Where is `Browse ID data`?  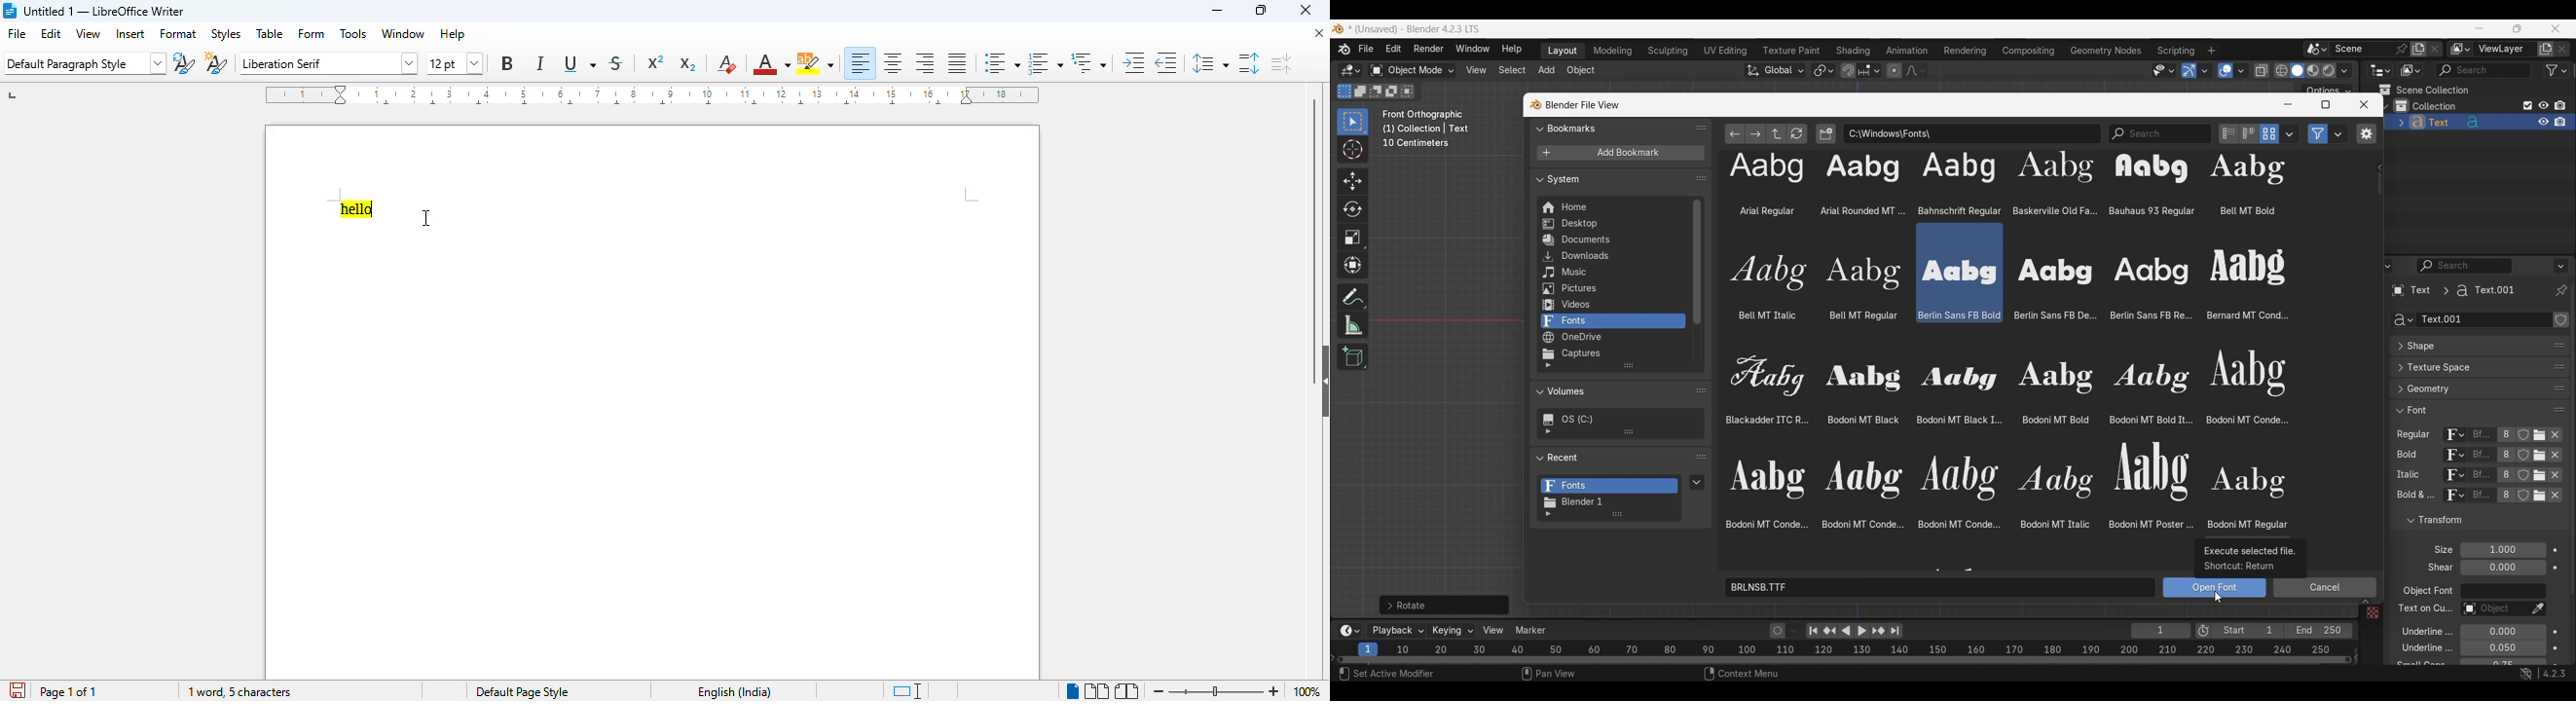
Browse ID data is located at coordinates (2452, 498).